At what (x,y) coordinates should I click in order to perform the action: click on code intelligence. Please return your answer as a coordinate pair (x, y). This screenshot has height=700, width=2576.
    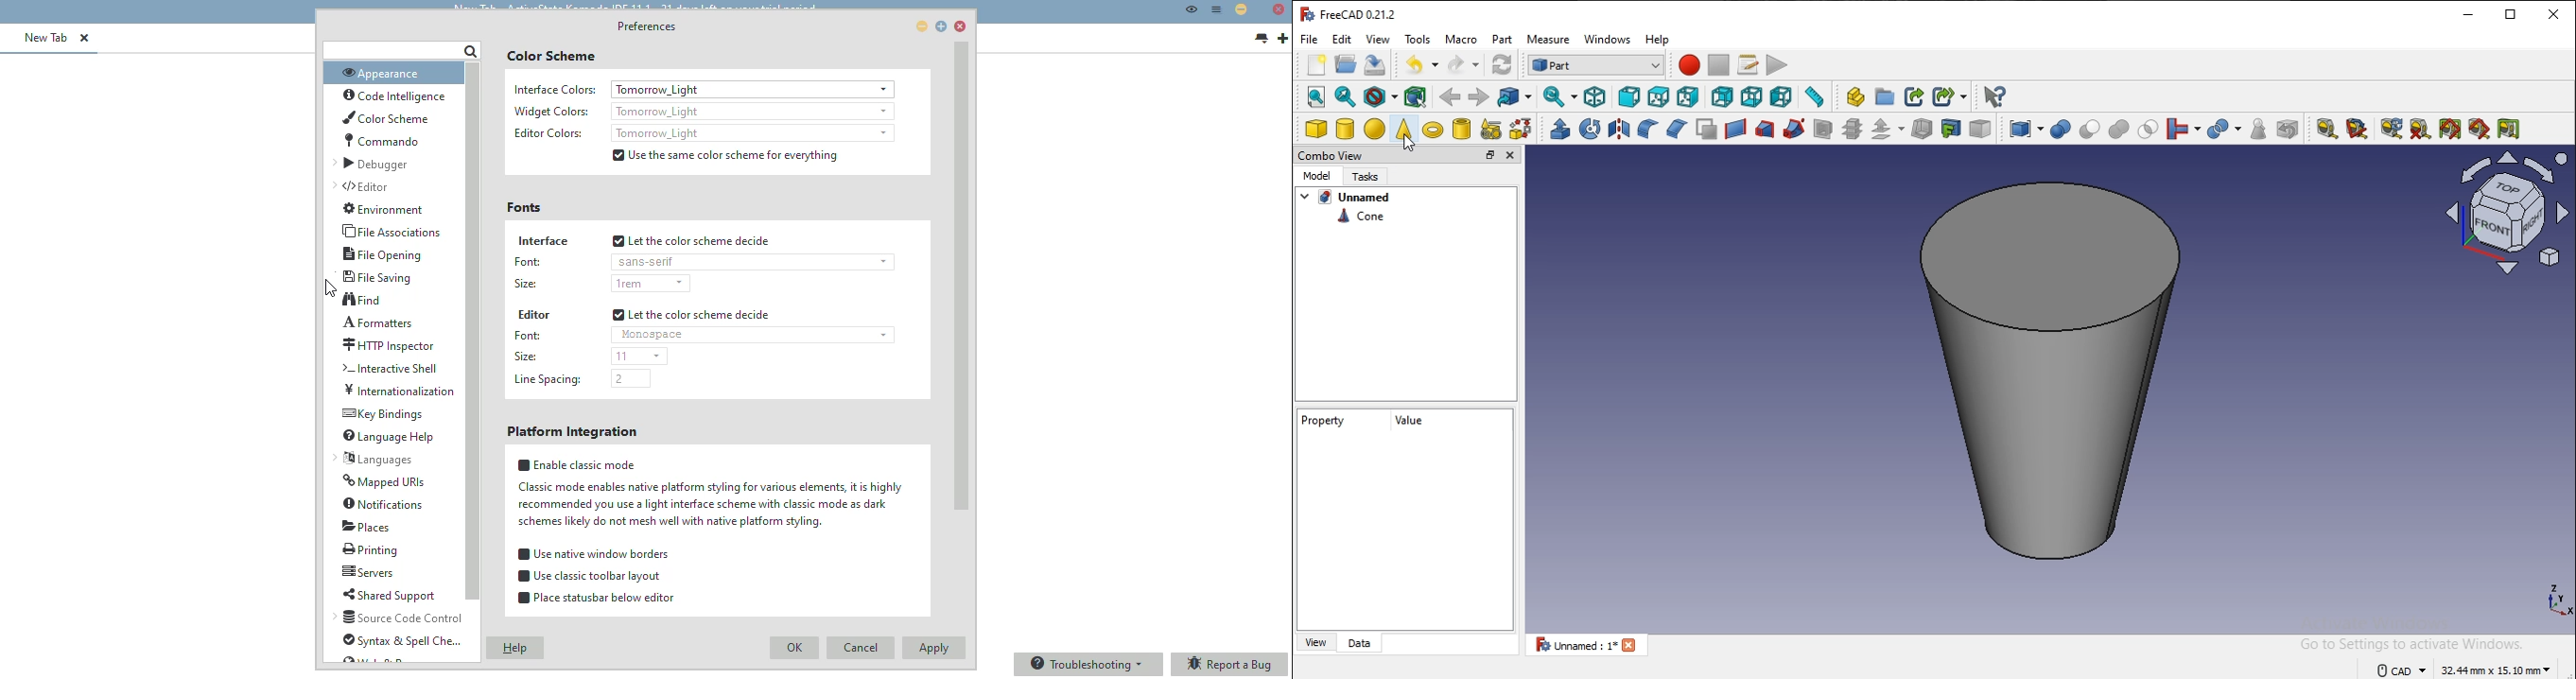
    Looking at the image, I should click on (392, 96).